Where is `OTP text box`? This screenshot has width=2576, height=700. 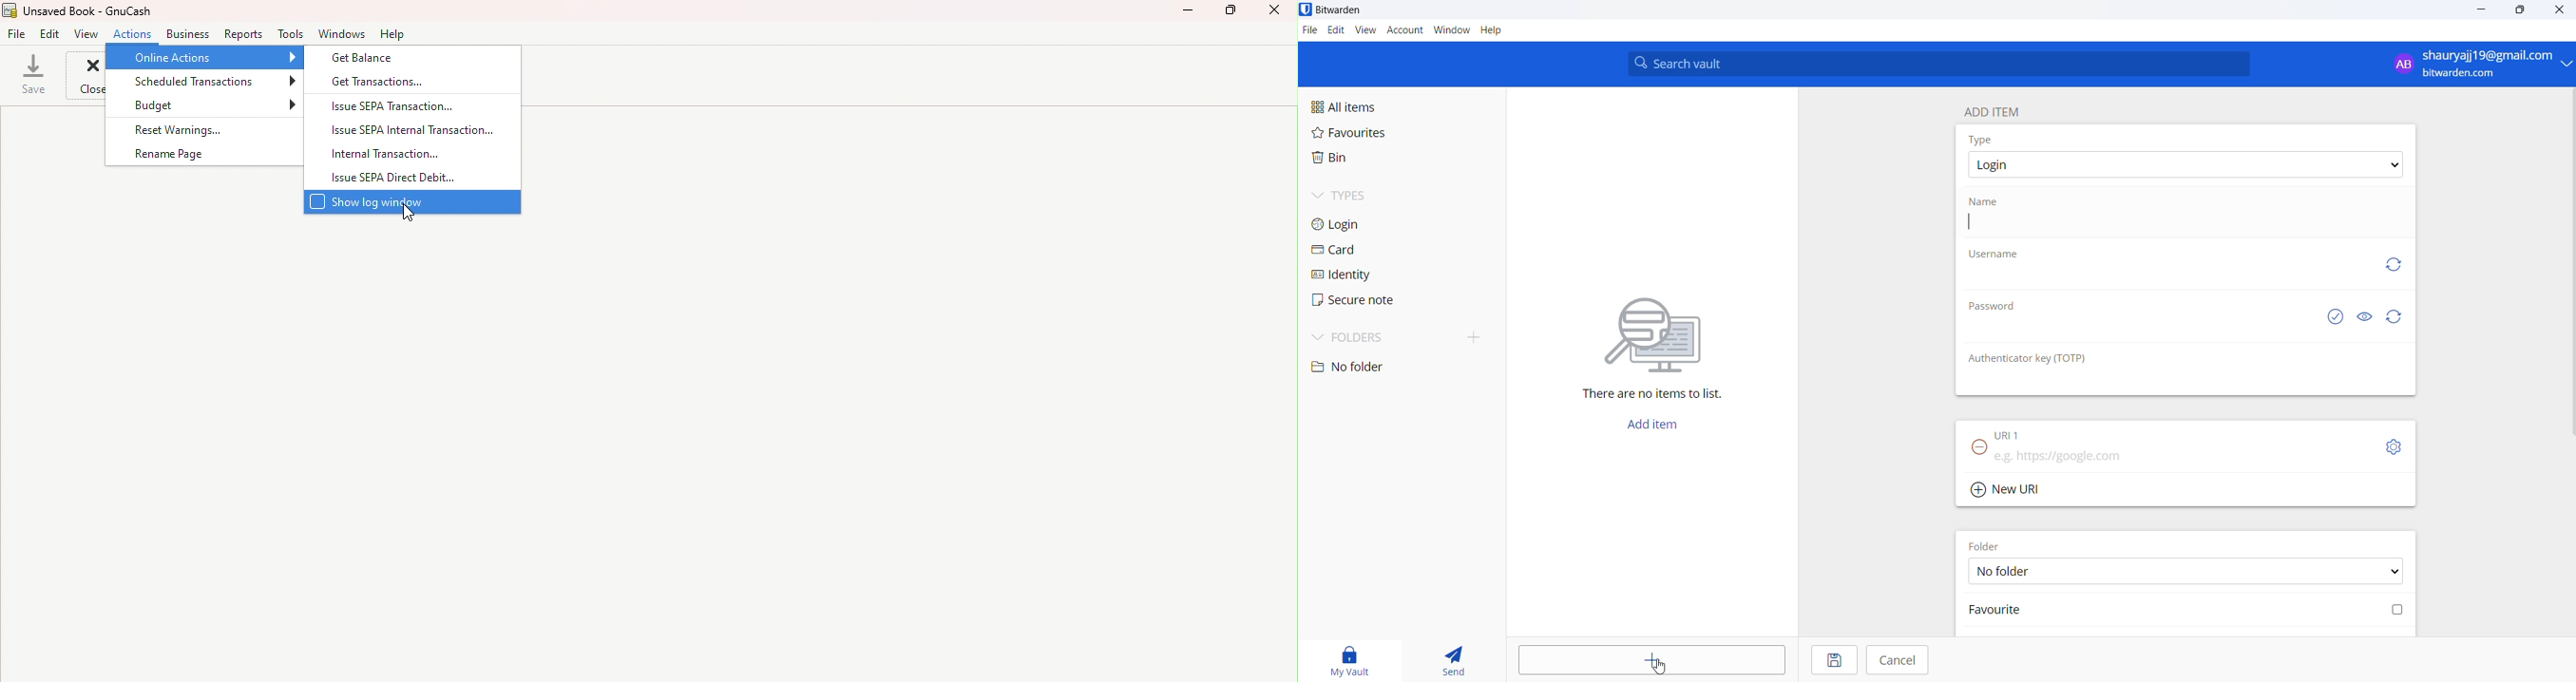 OTP text box is located at coordinates (2173, 382).